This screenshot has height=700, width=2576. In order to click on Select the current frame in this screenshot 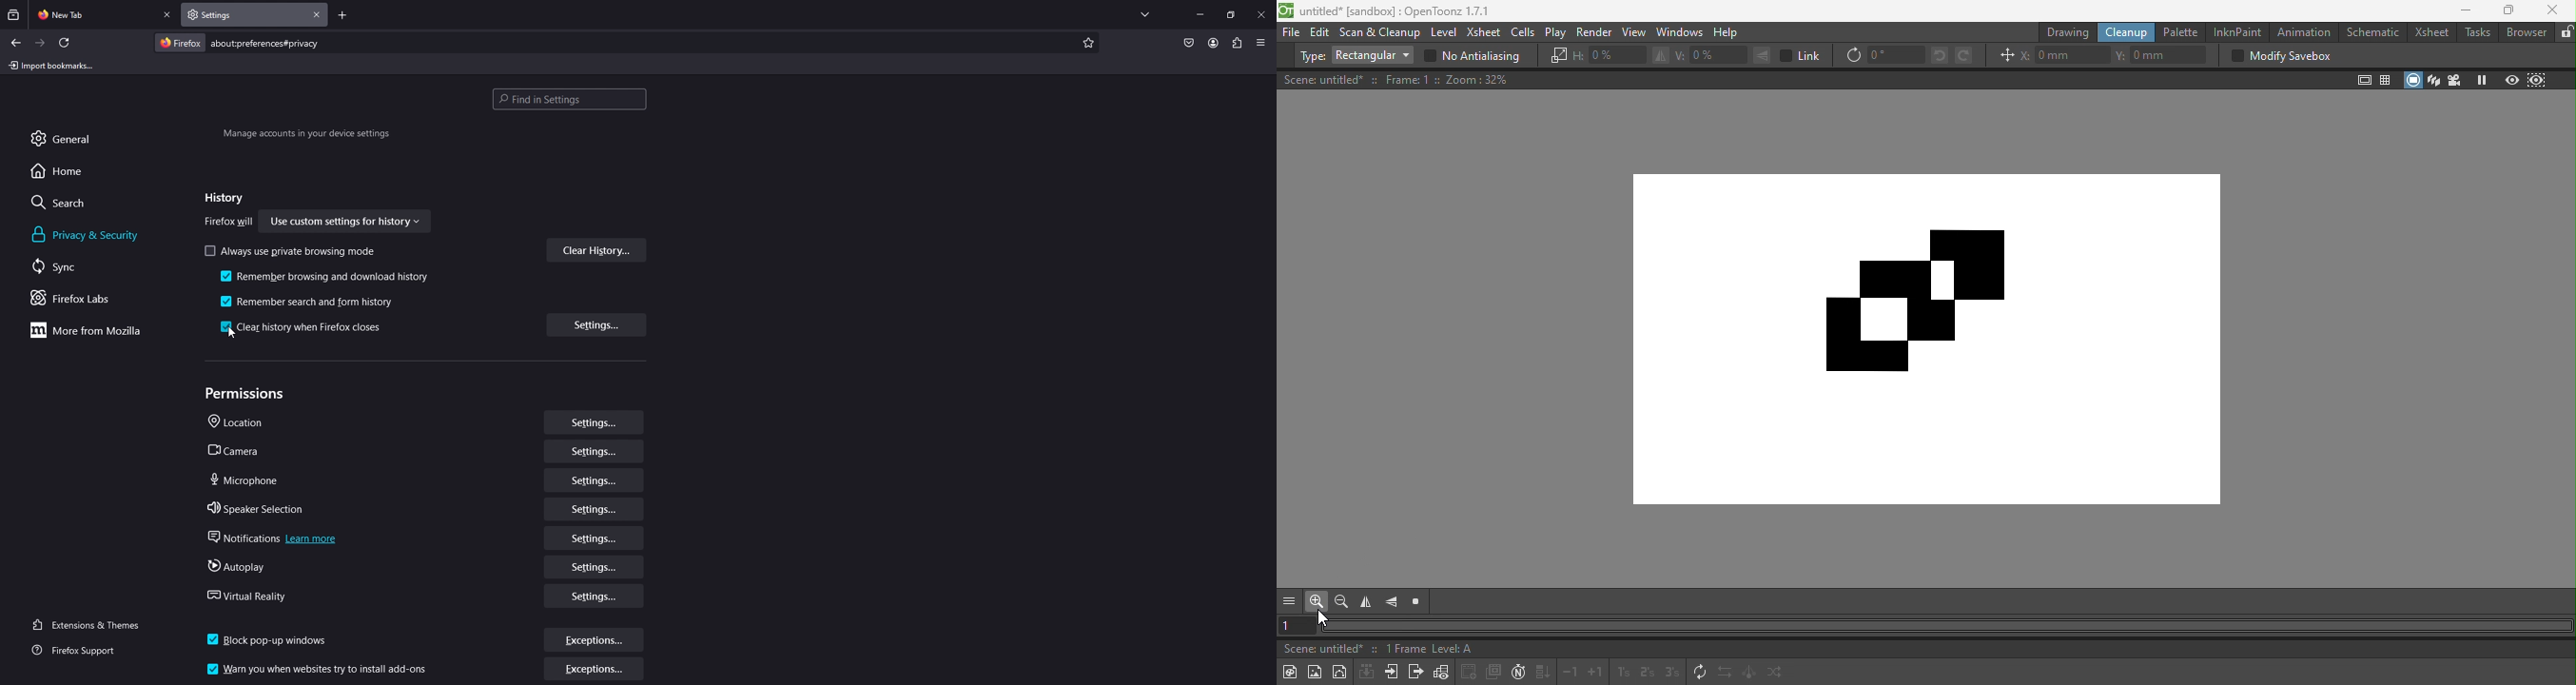, I will do `click(1298, 625)`.